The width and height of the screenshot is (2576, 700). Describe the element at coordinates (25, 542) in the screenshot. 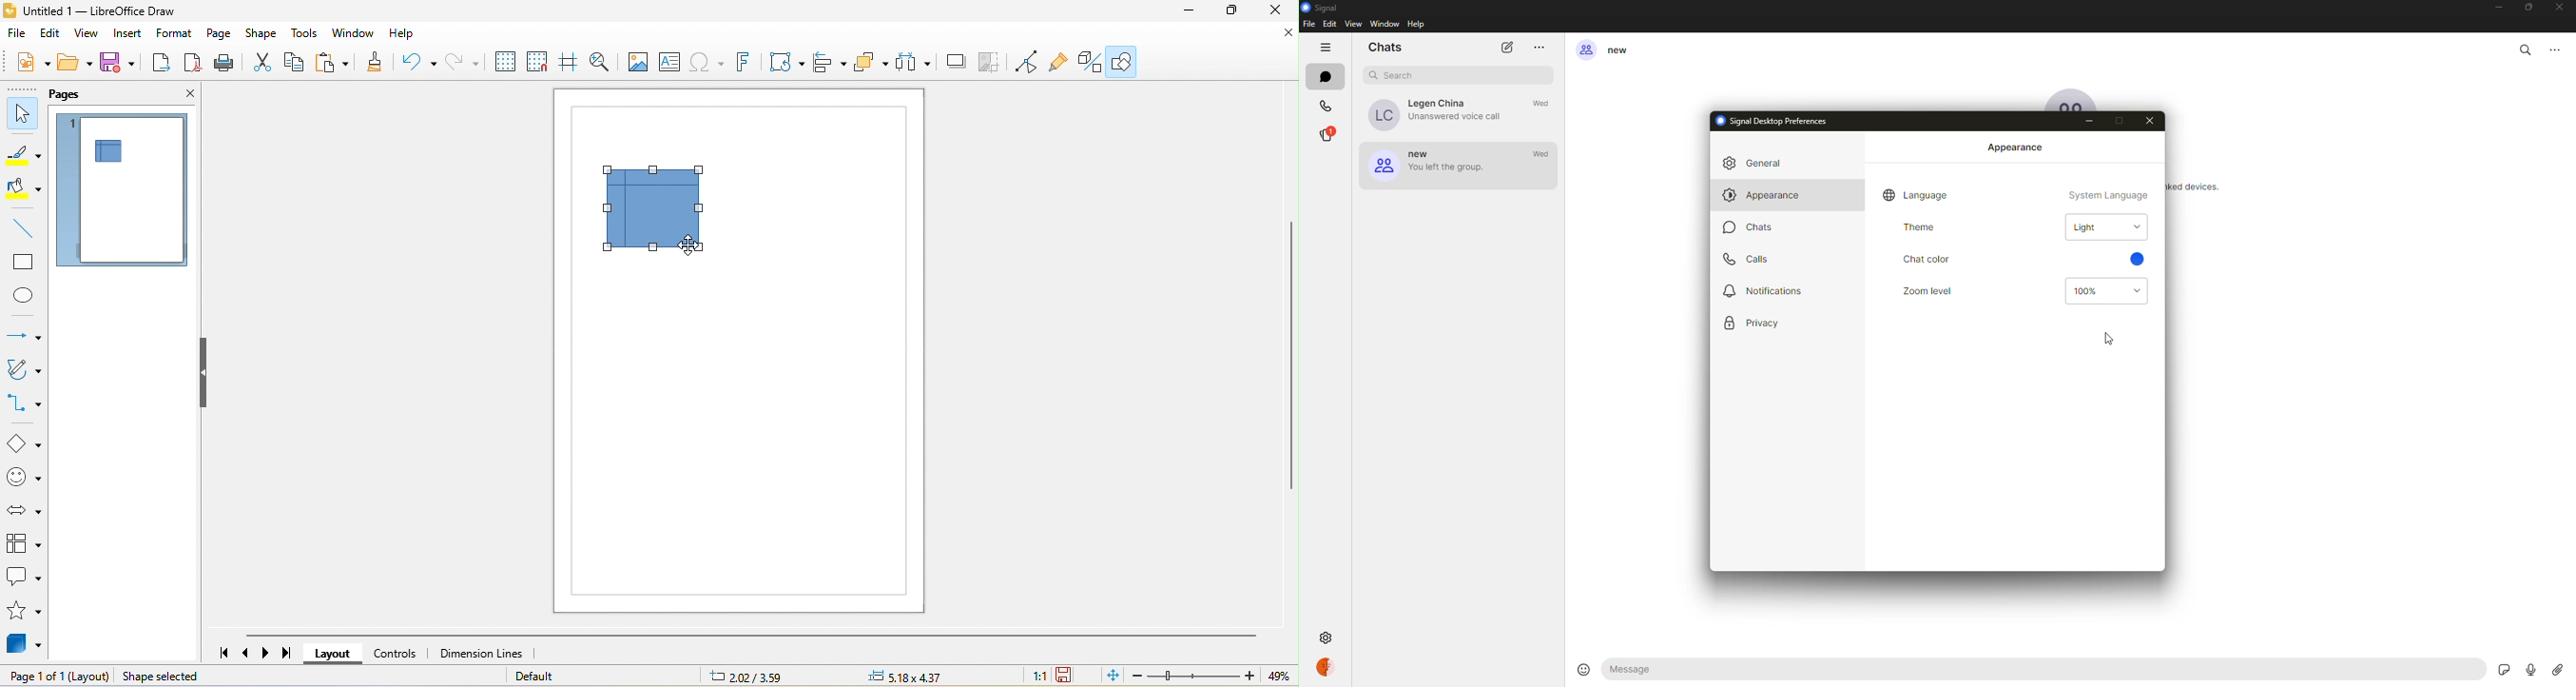

I see `select option` at that location.